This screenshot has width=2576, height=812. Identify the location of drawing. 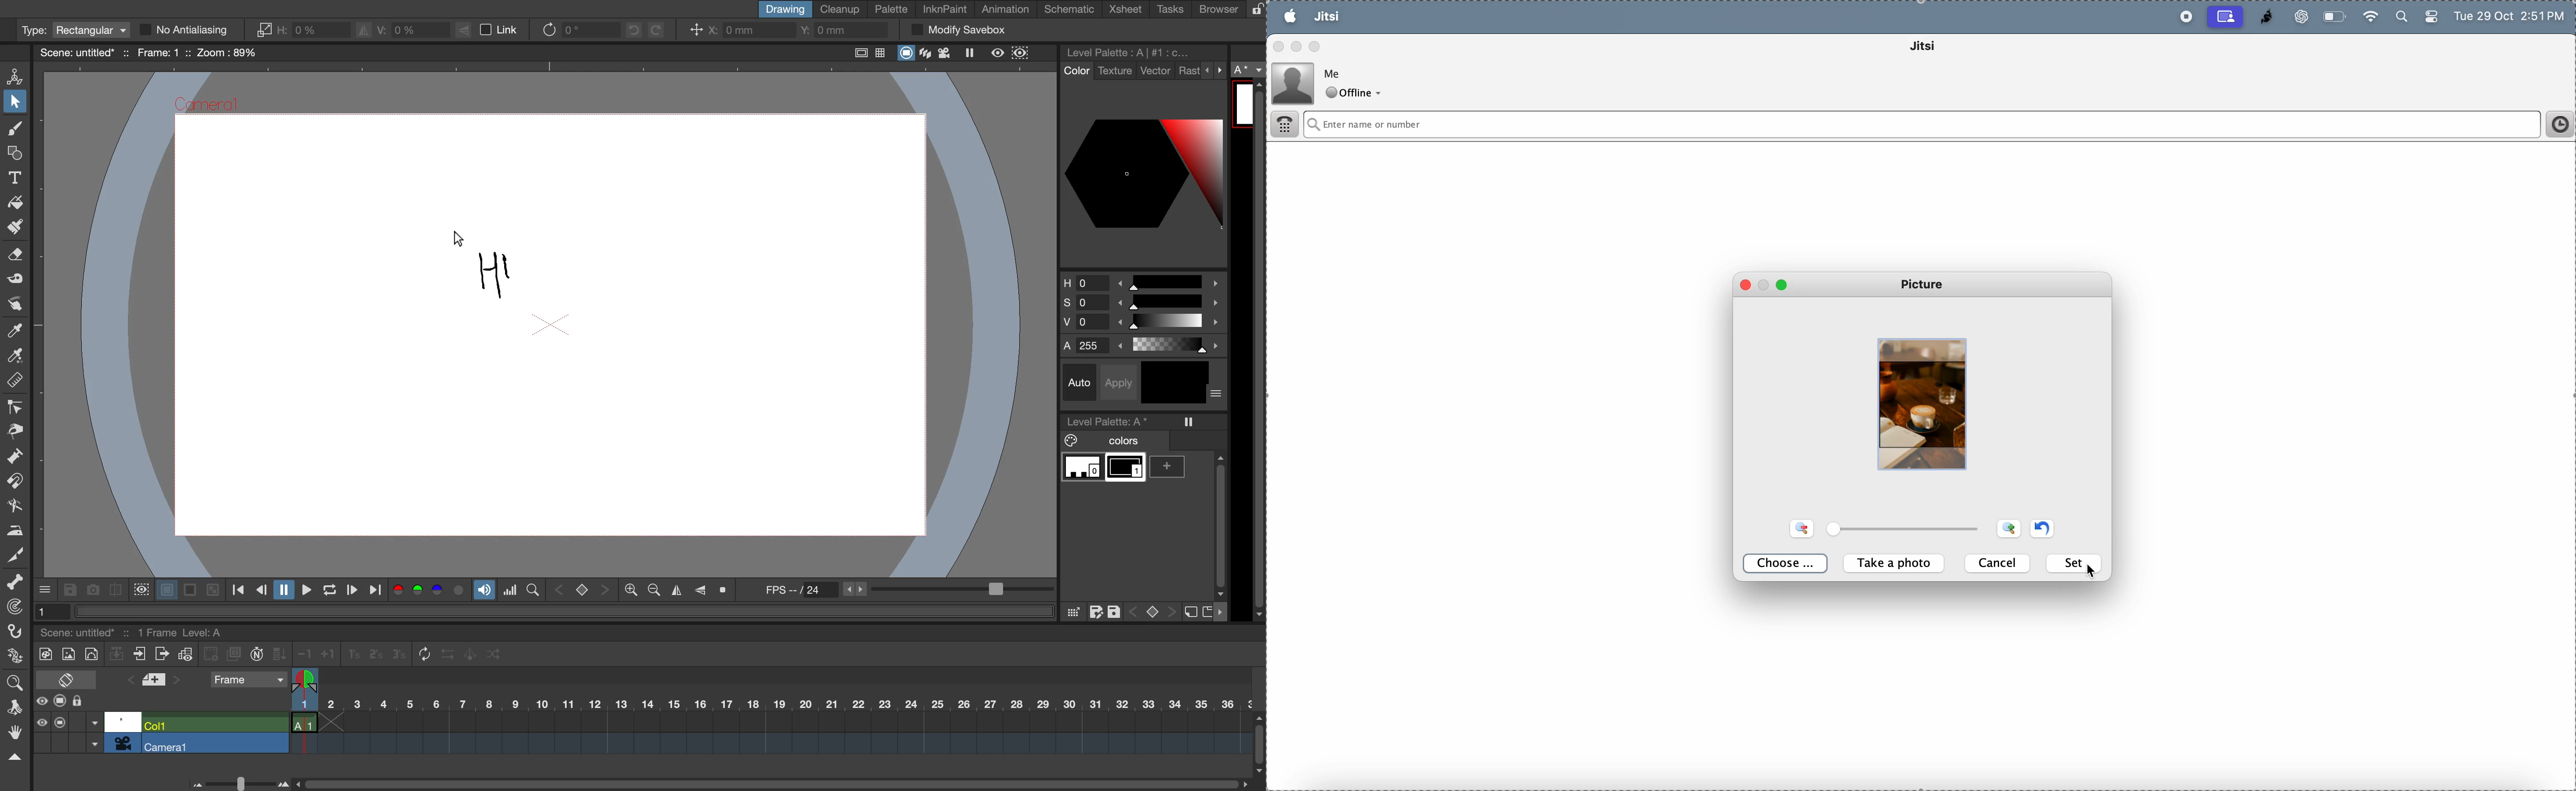
(784, 9).